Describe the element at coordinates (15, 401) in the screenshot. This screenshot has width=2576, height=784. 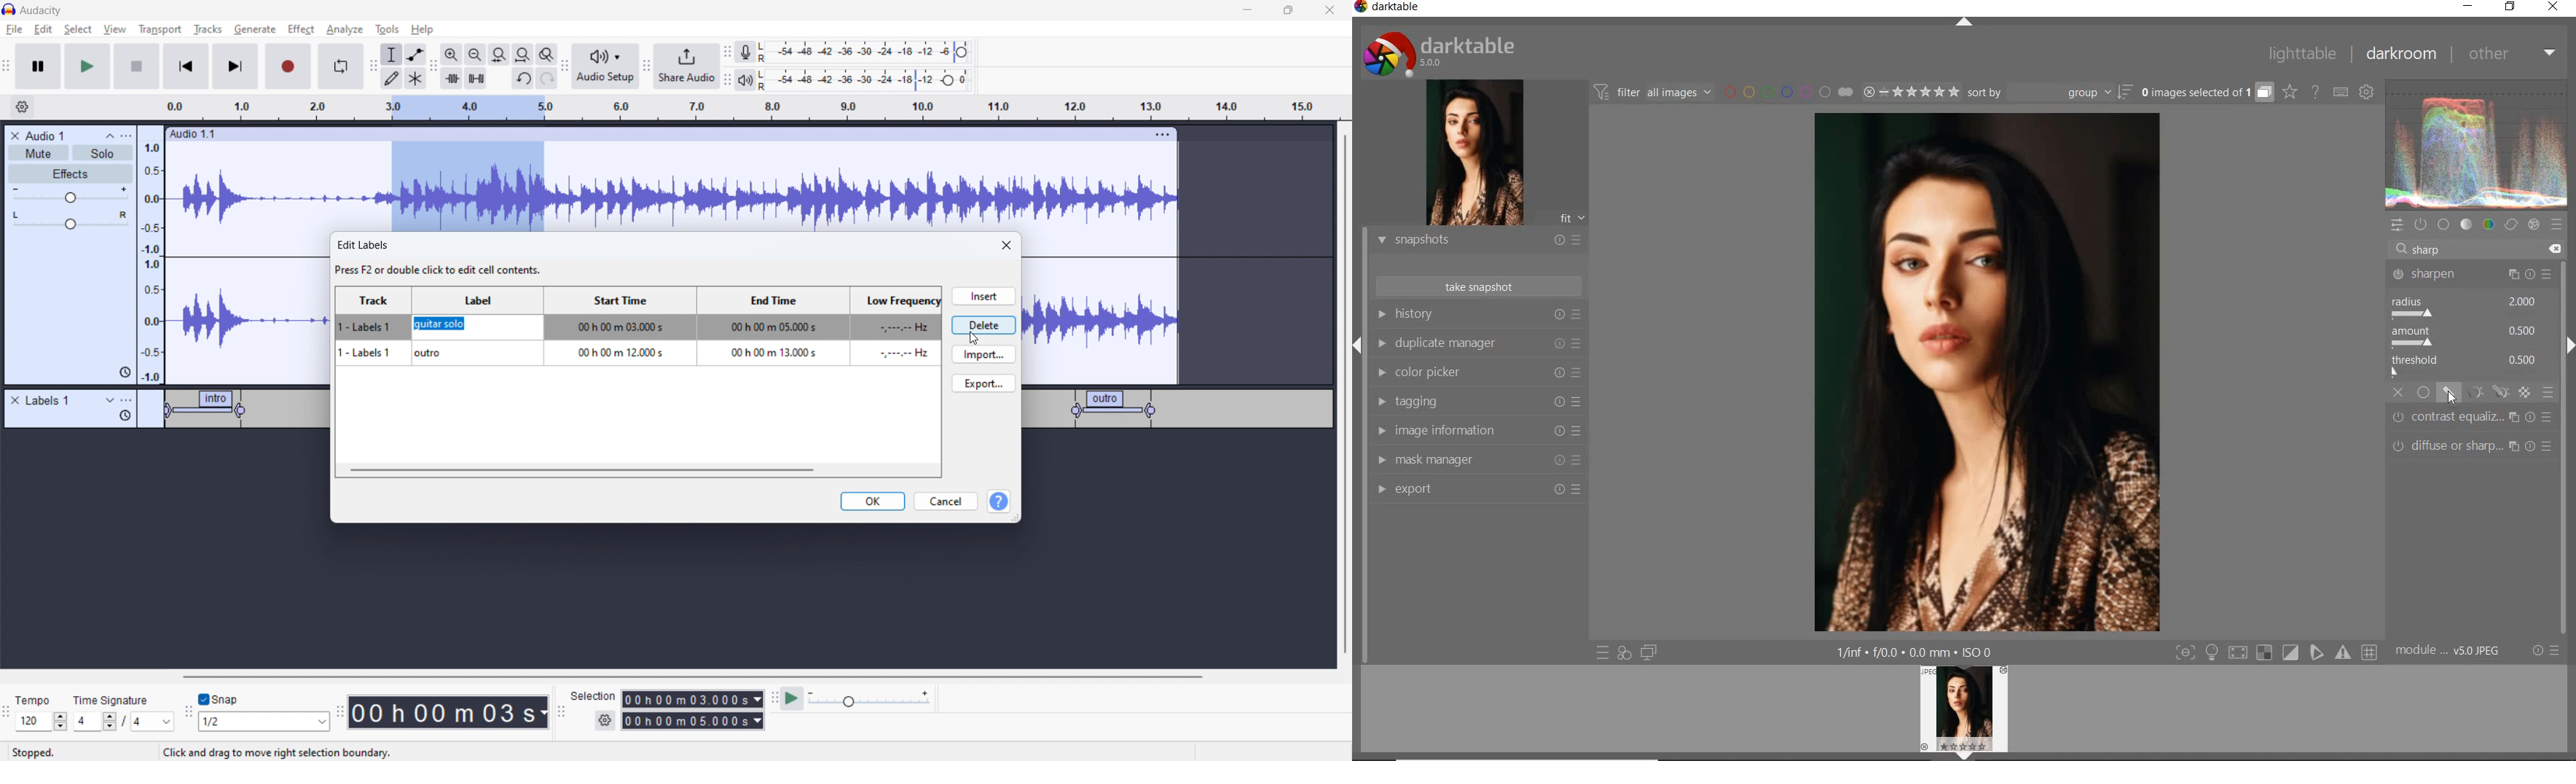
I see `remove` at that location.